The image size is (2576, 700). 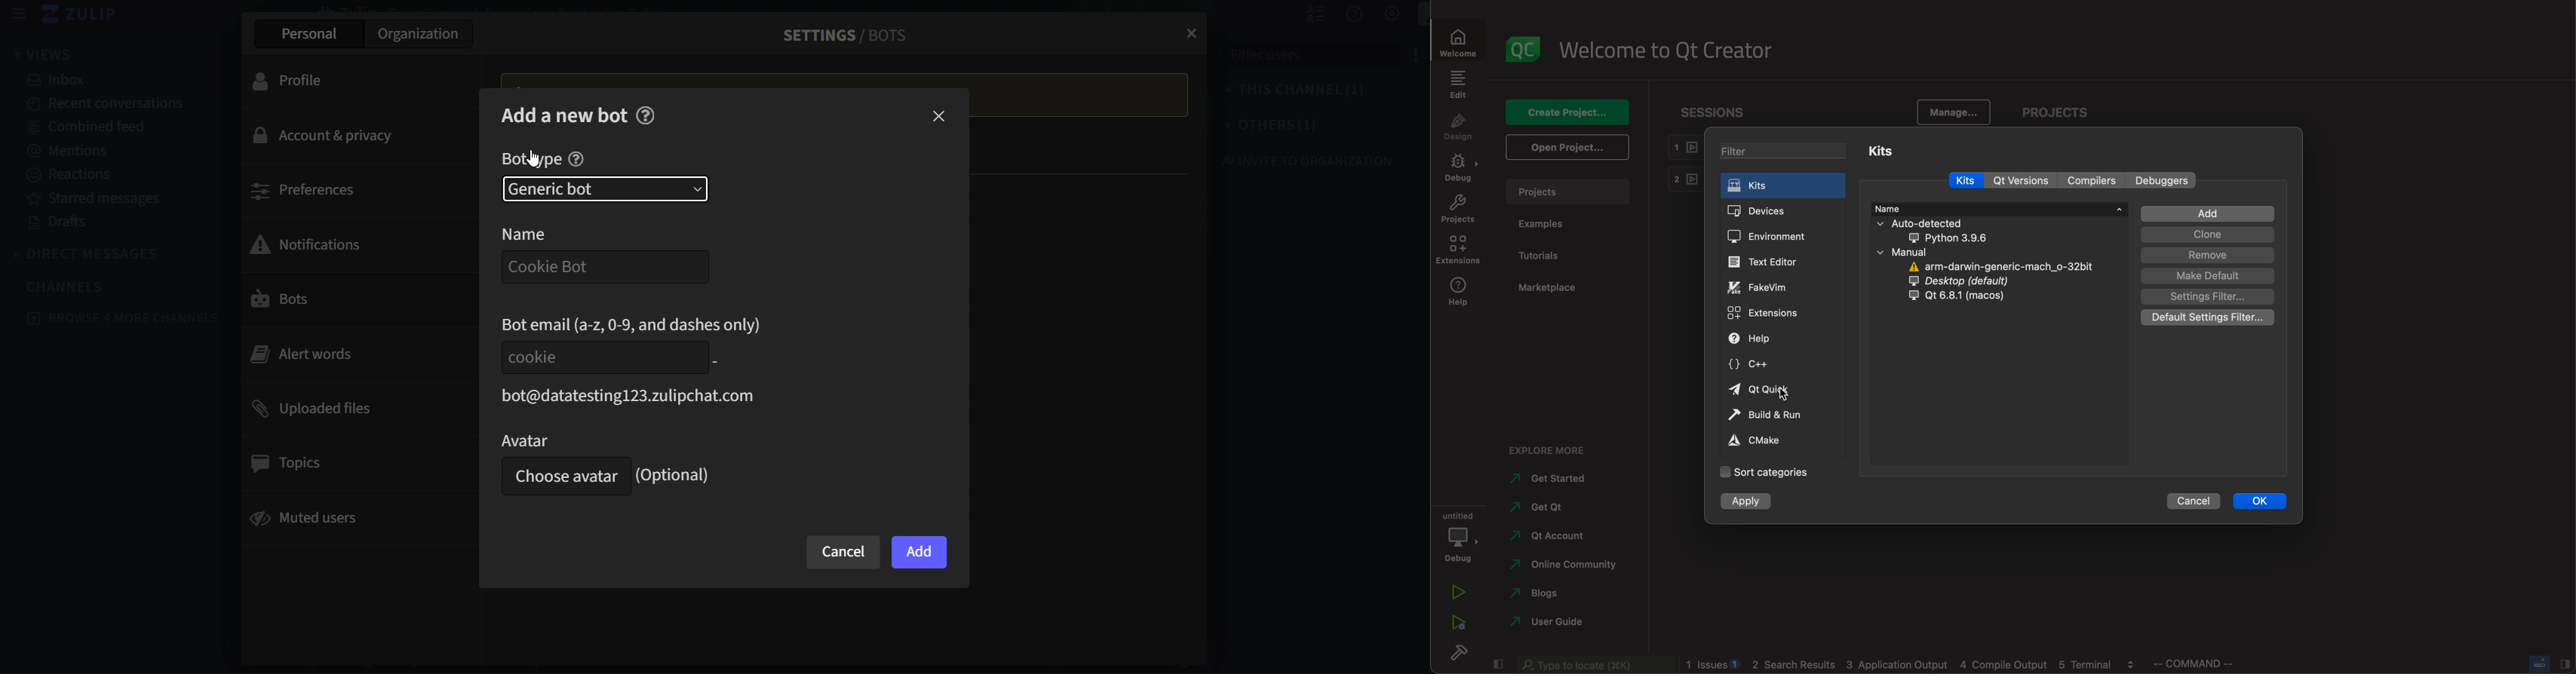 I want to click on help, so click(x=576, y=160).